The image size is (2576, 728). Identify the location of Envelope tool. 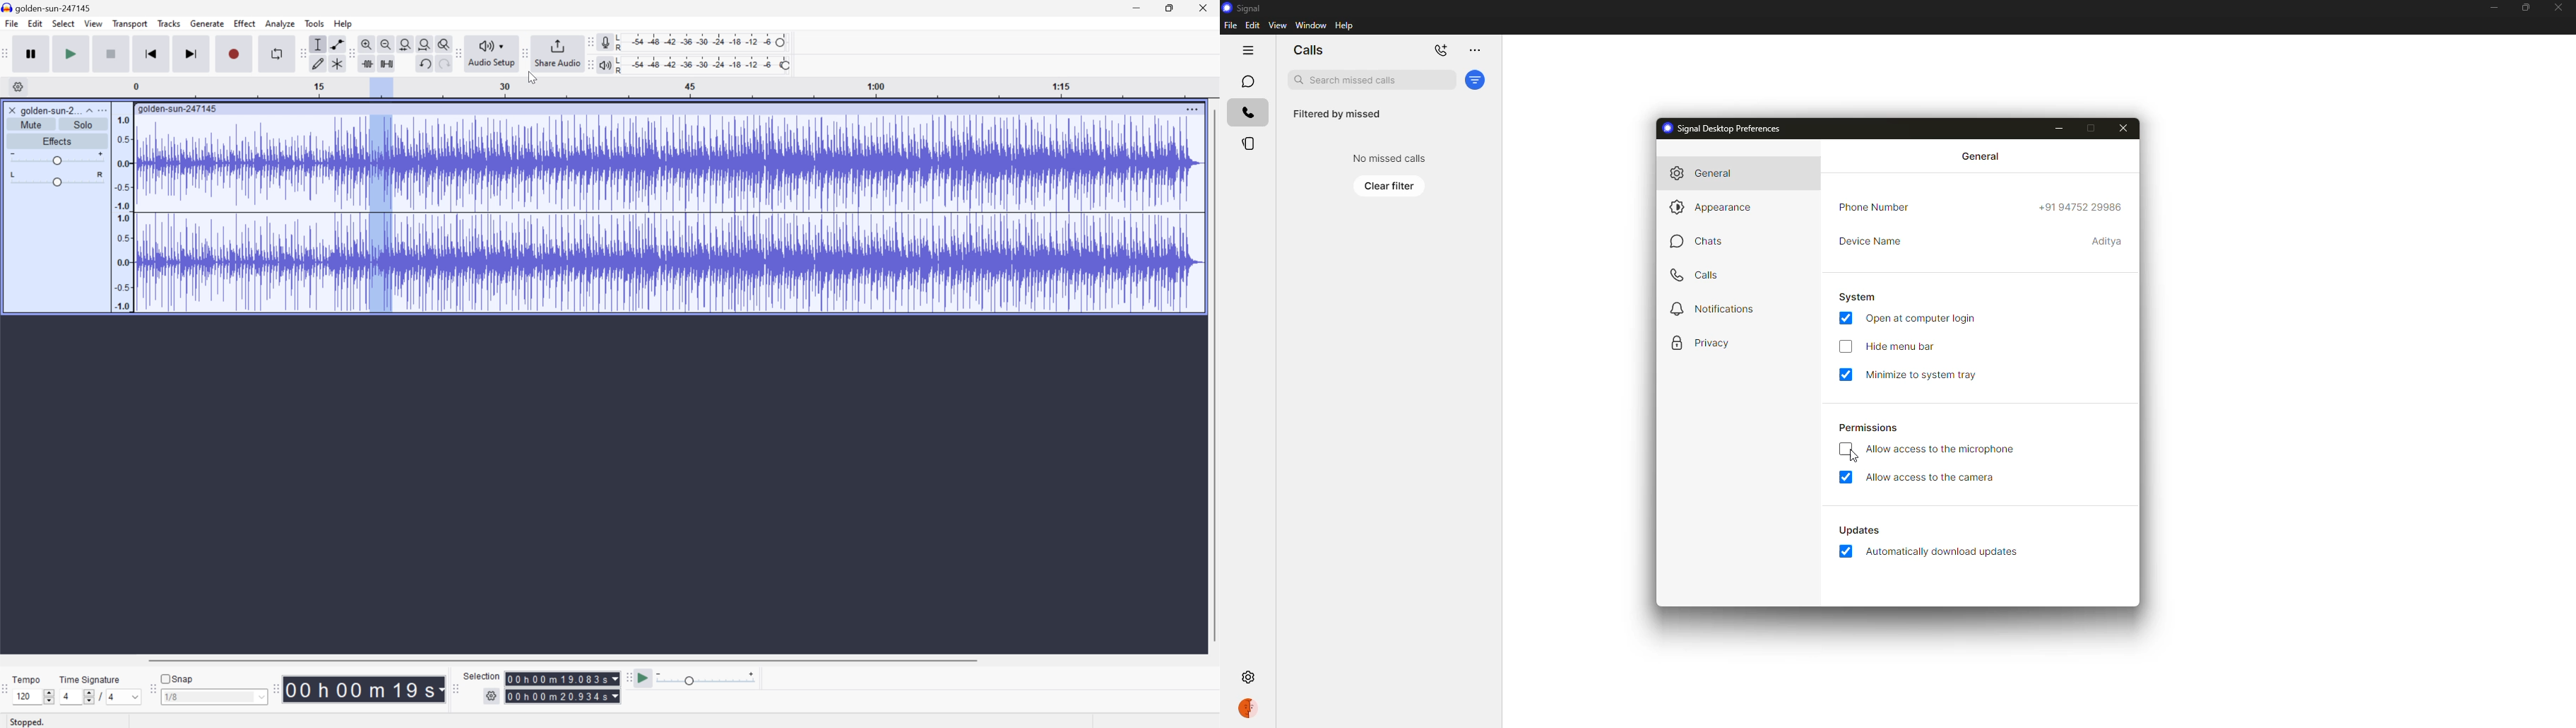
(335, 43).